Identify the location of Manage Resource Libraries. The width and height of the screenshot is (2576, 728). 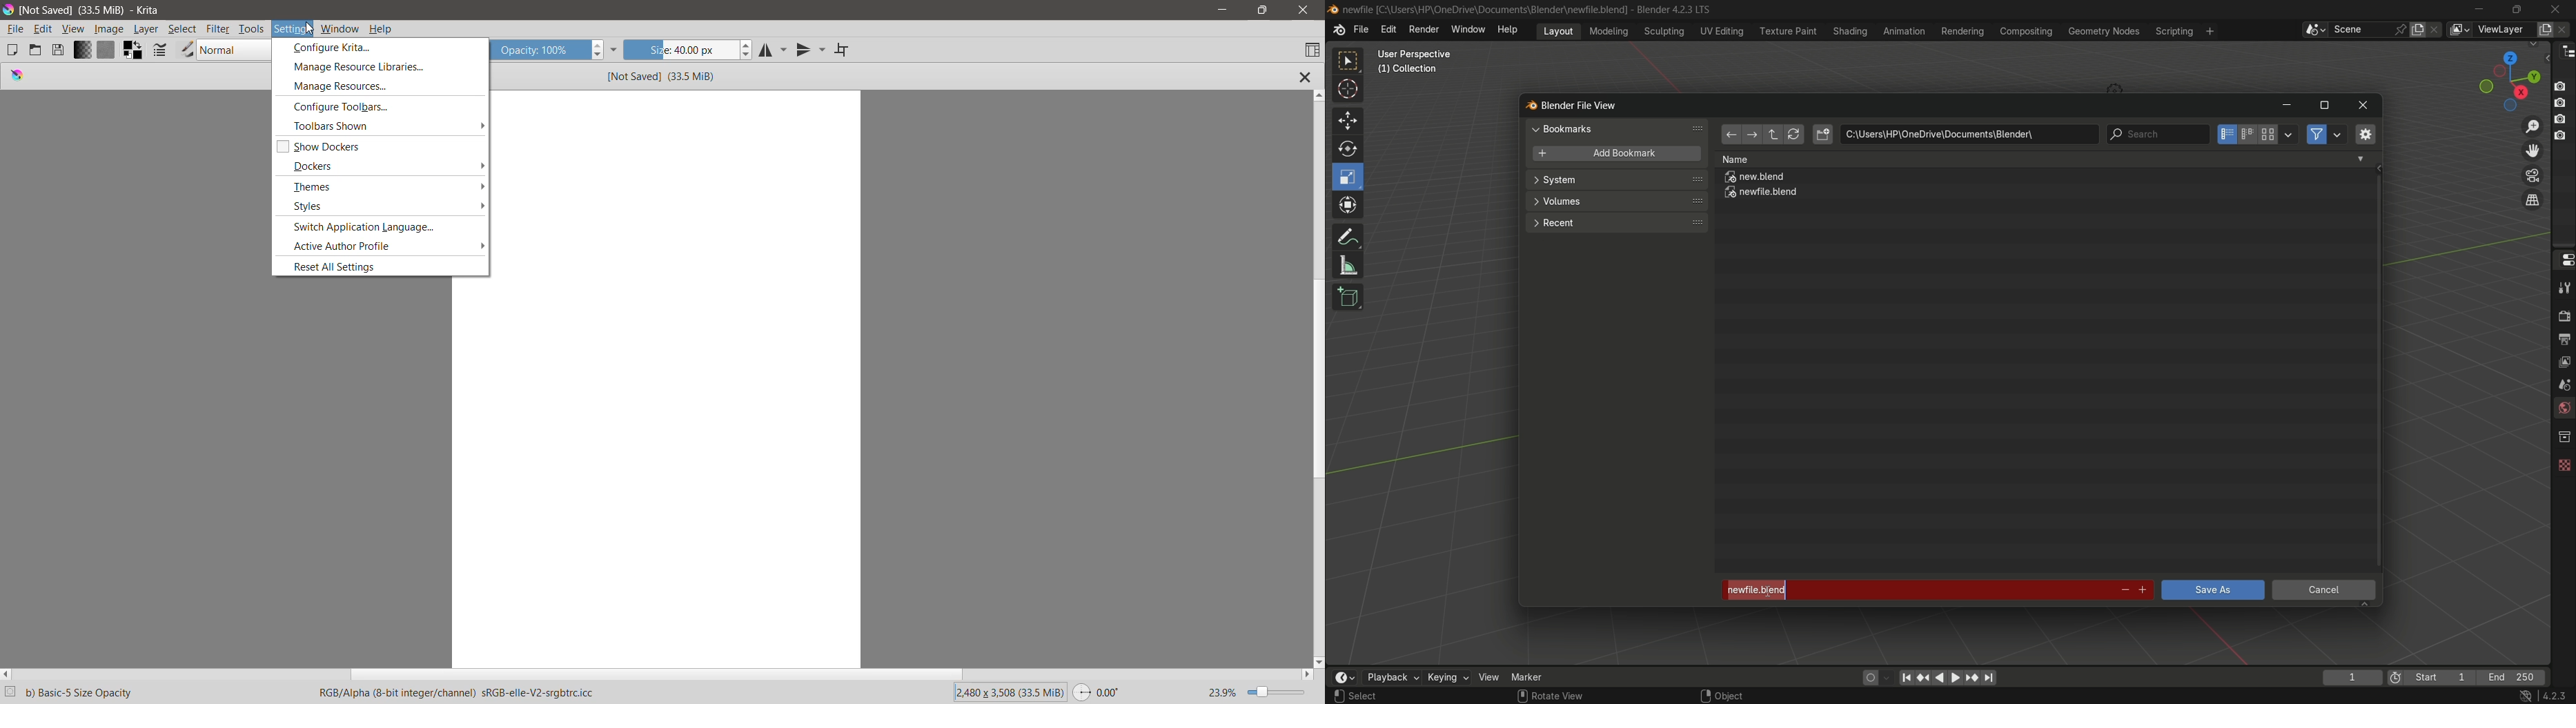
(360, 66).